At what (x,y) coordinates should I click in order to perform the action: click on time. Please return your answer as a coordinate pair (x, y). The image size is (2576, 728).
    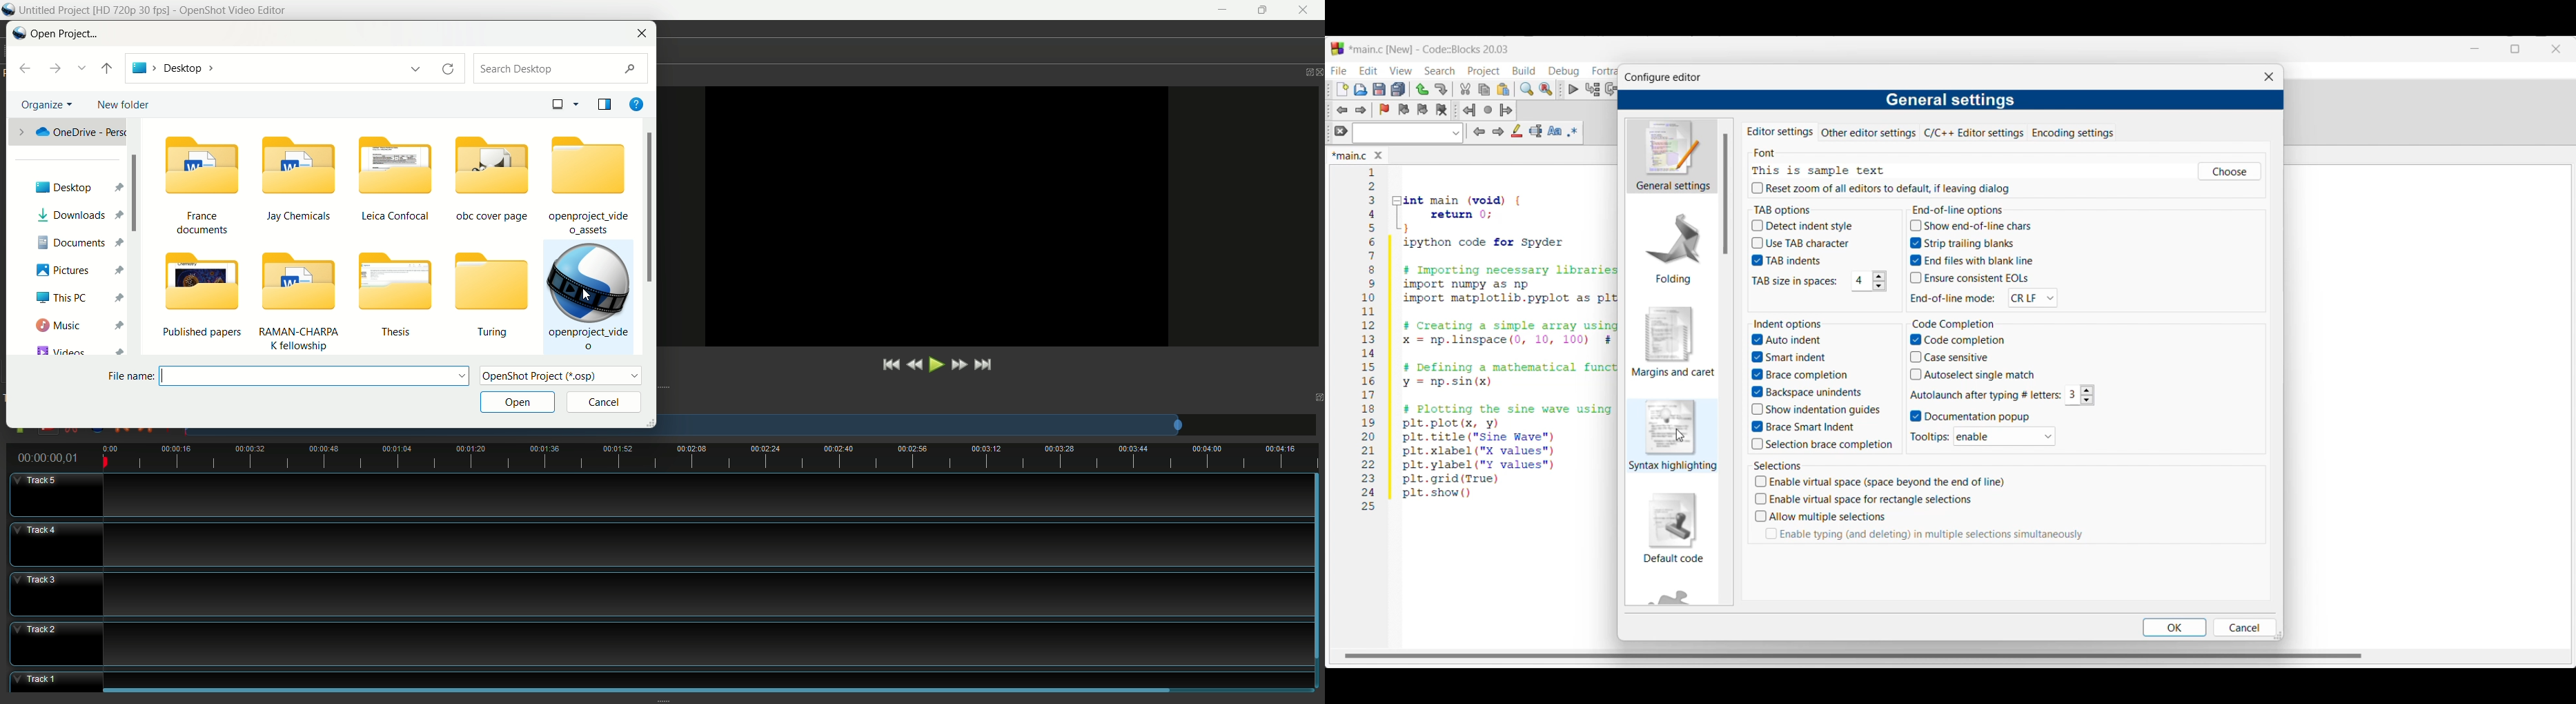
    Looking at the image, I should click on (52, 458).